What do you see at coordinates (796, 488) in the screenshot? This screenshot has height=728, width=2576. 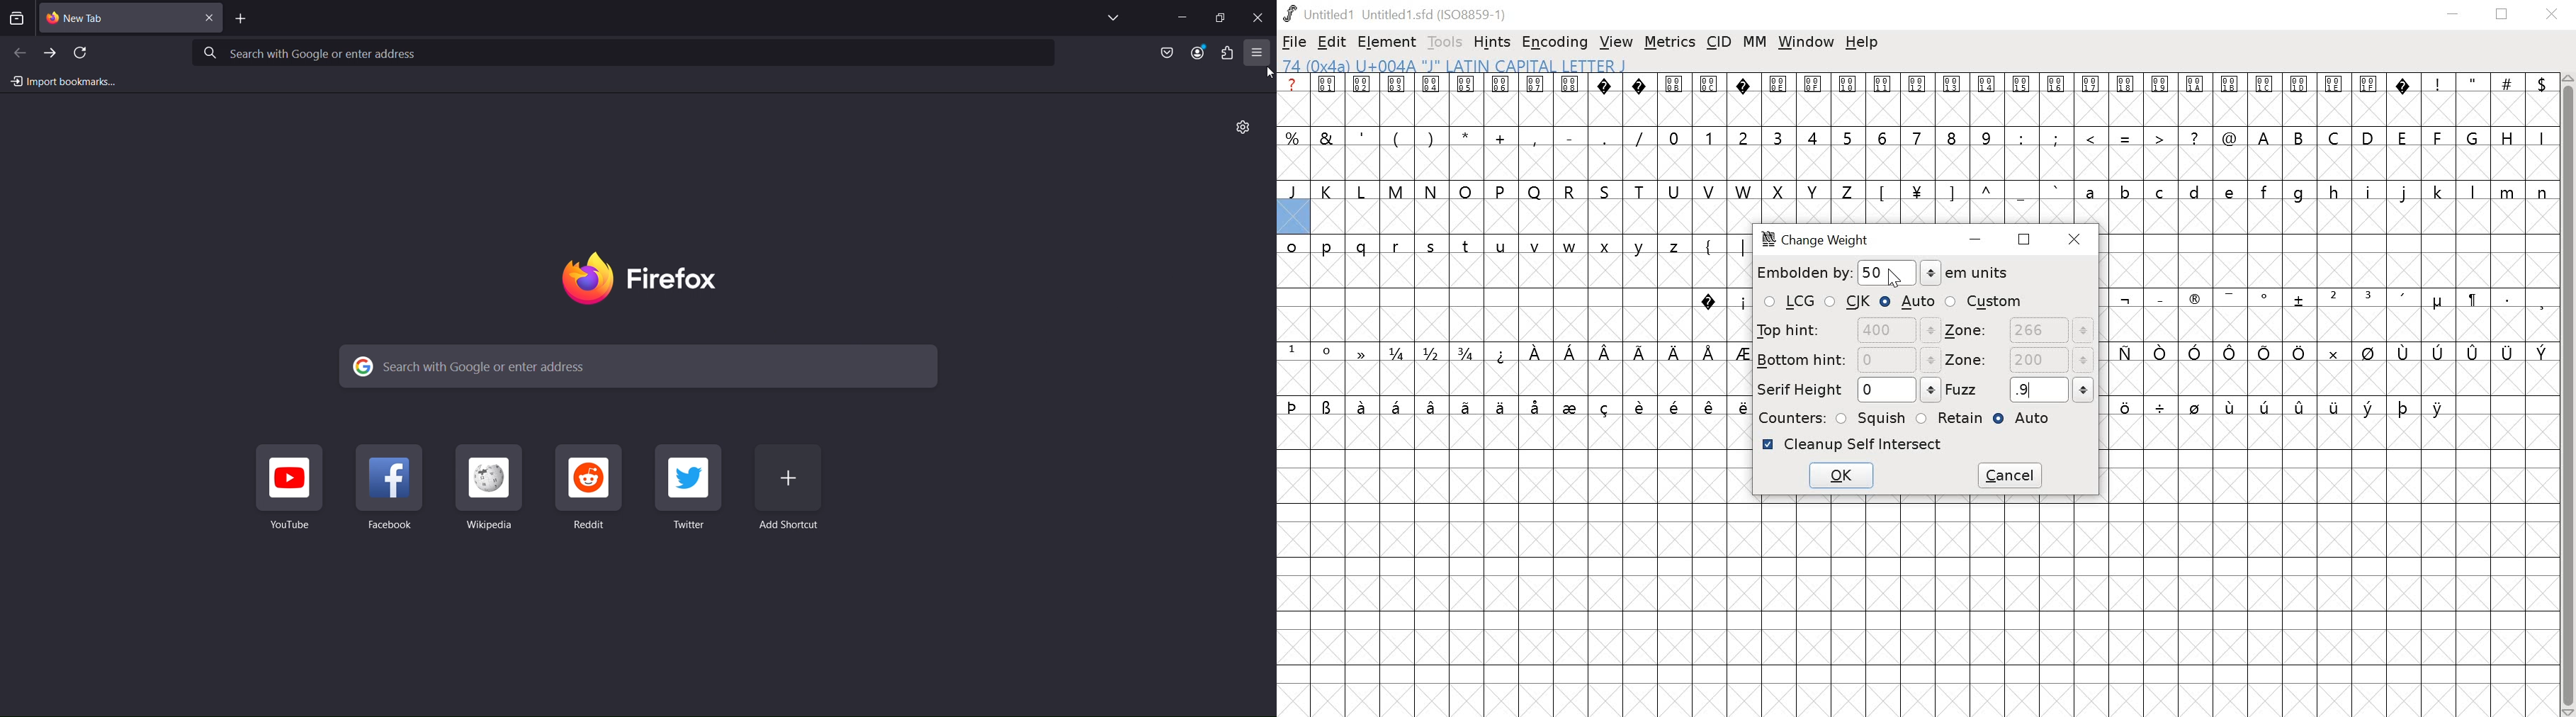 I see `Add Shortcut` at bounding box center [796, 488].